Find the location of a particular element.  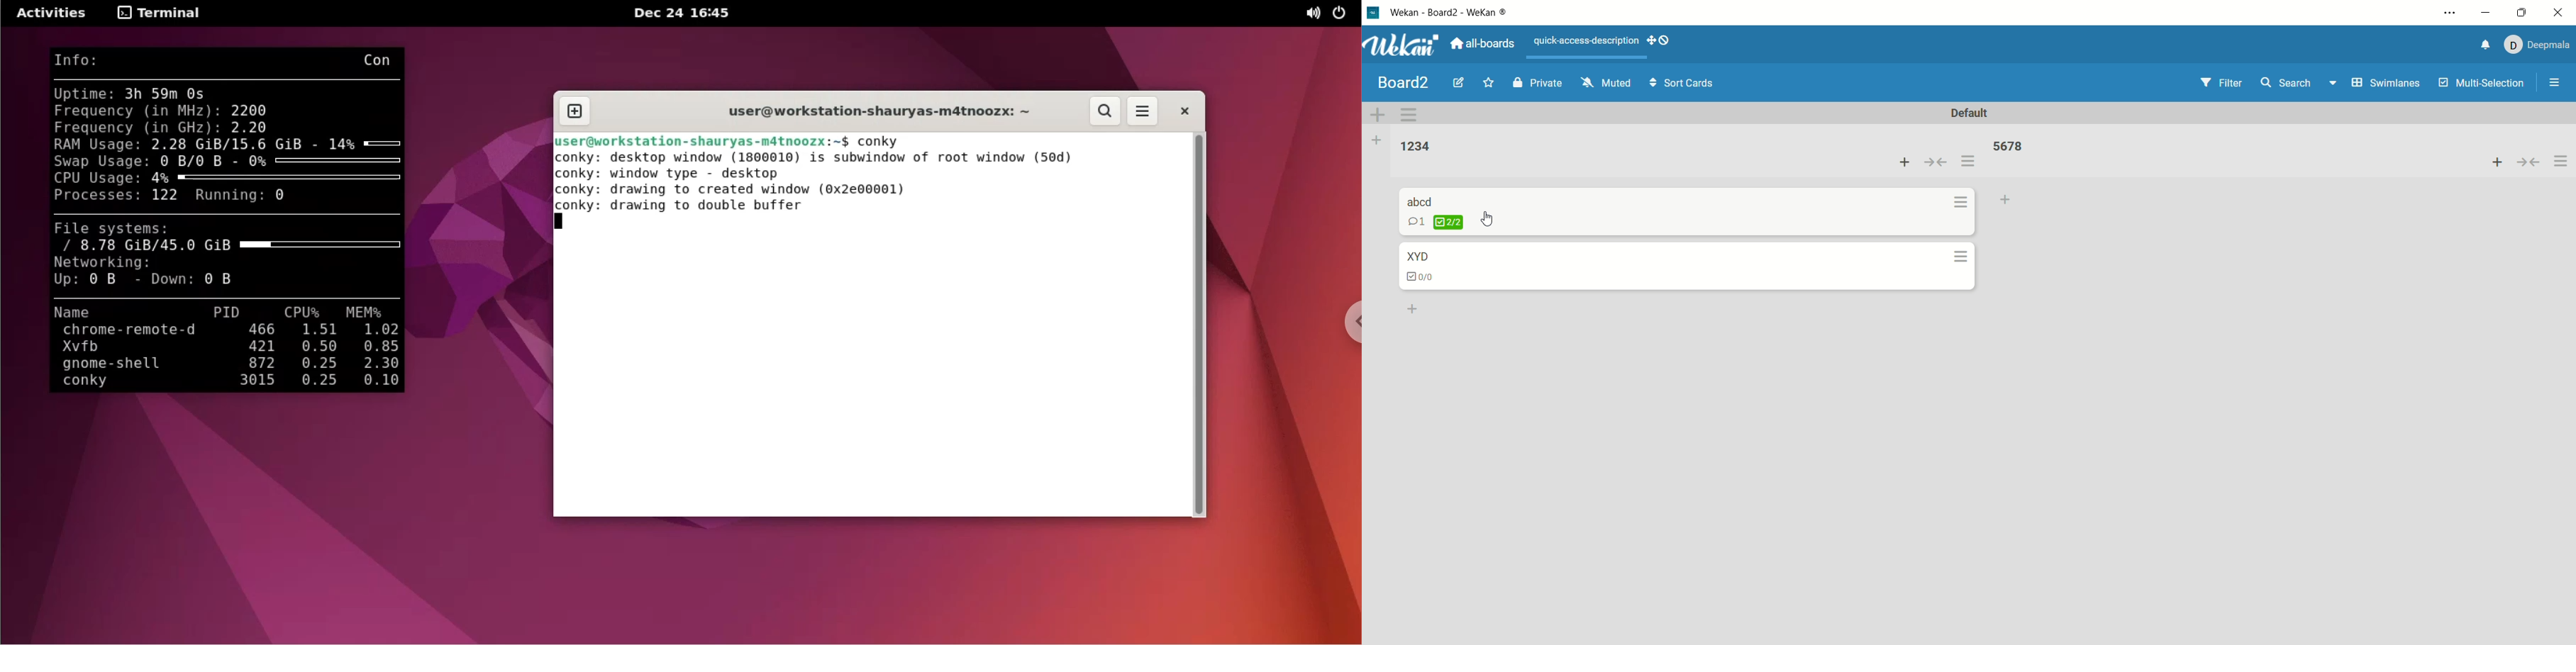

comment is located at coordinates (1417, 223).